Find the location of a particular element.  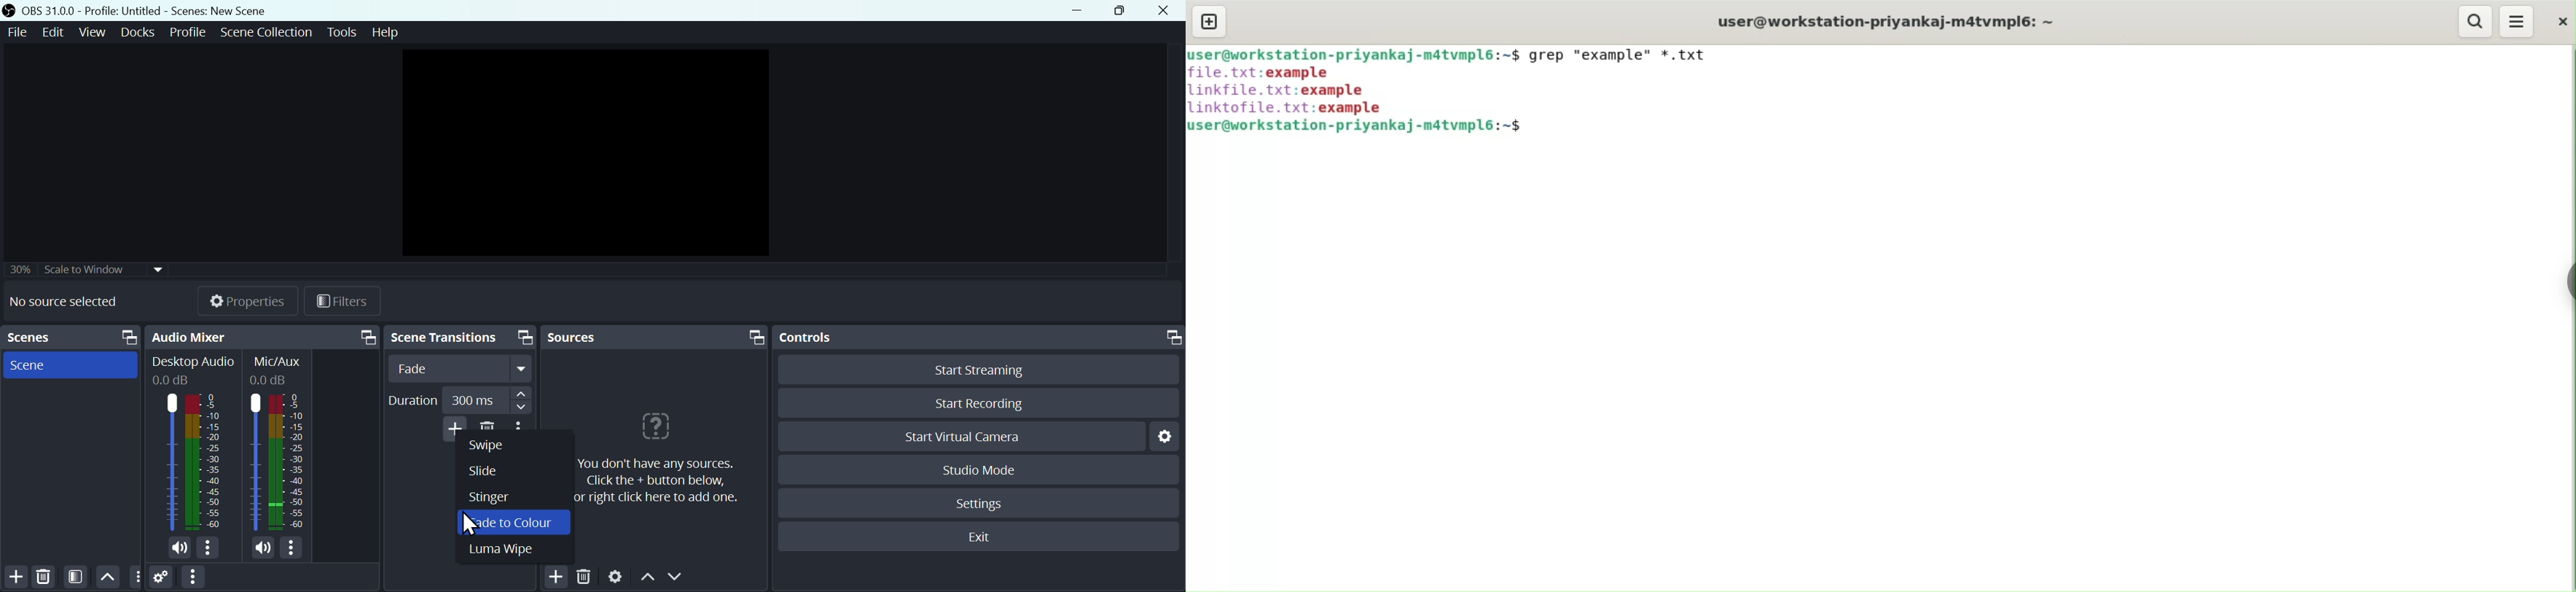

Swipe is located at coordinates (495, 446).